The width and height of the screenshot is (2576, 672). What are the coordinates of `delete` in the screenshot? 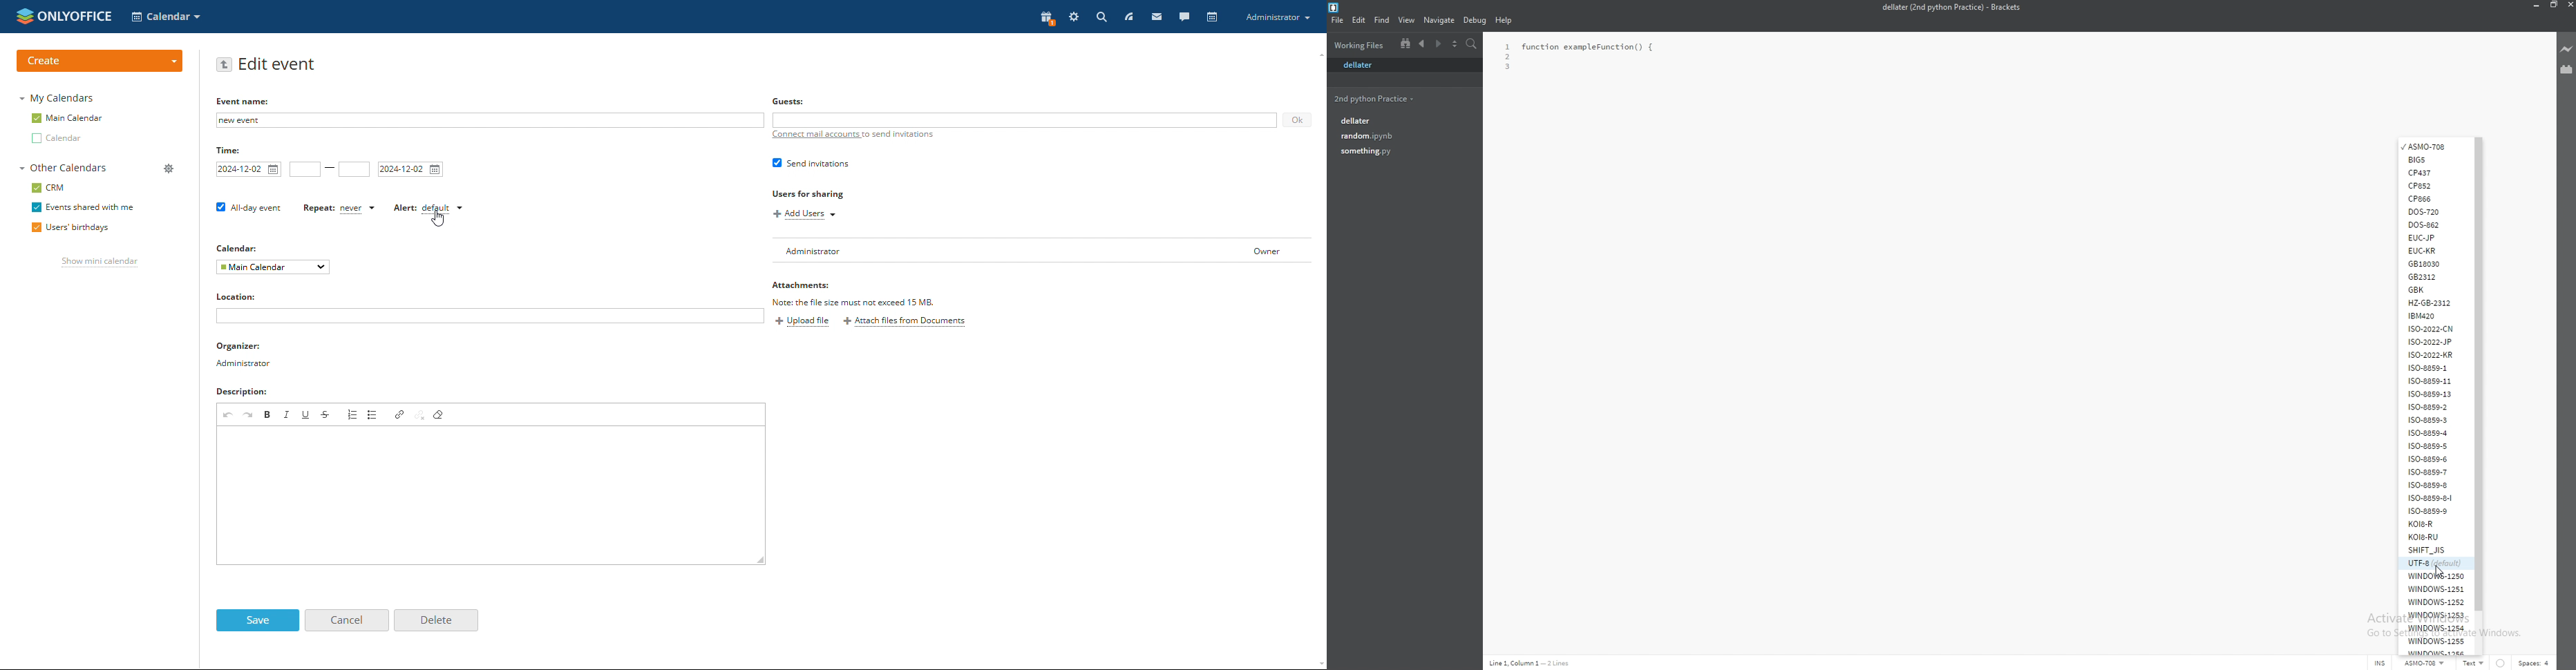 It's located at (437, 620).